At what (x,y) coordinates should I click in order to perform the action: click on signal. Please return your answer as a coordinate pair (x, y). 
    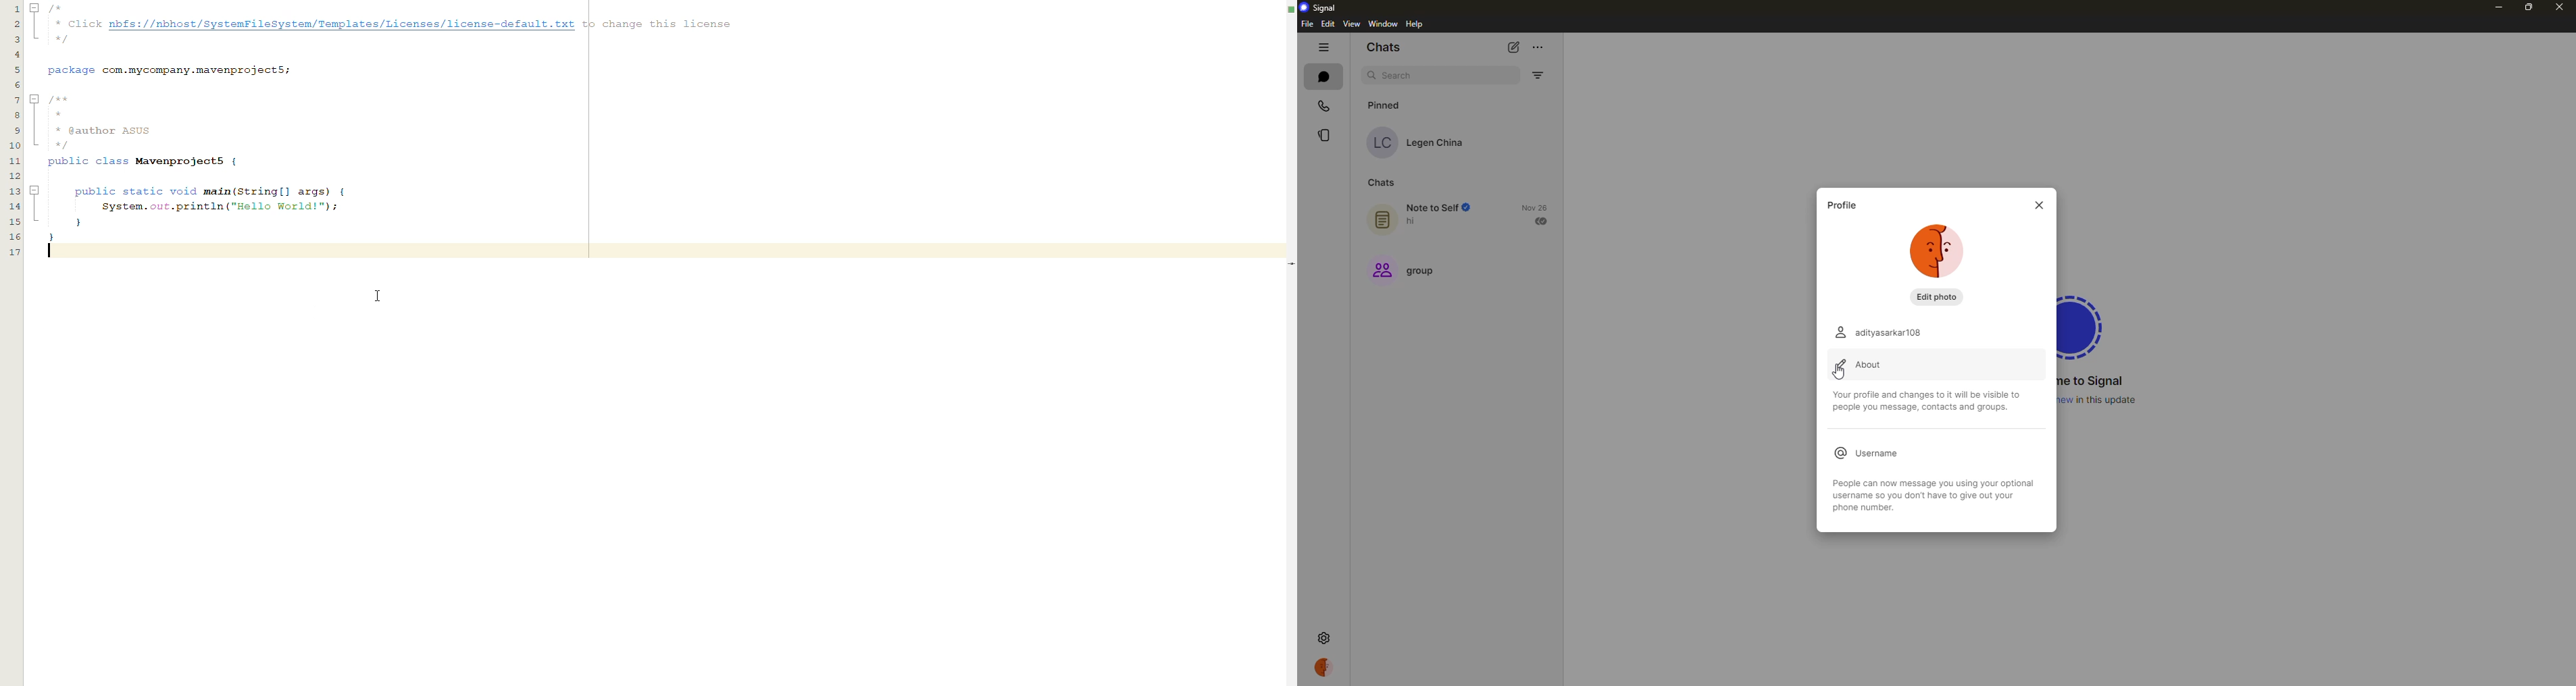
    Looking at the image, I should click on (2087, 324).